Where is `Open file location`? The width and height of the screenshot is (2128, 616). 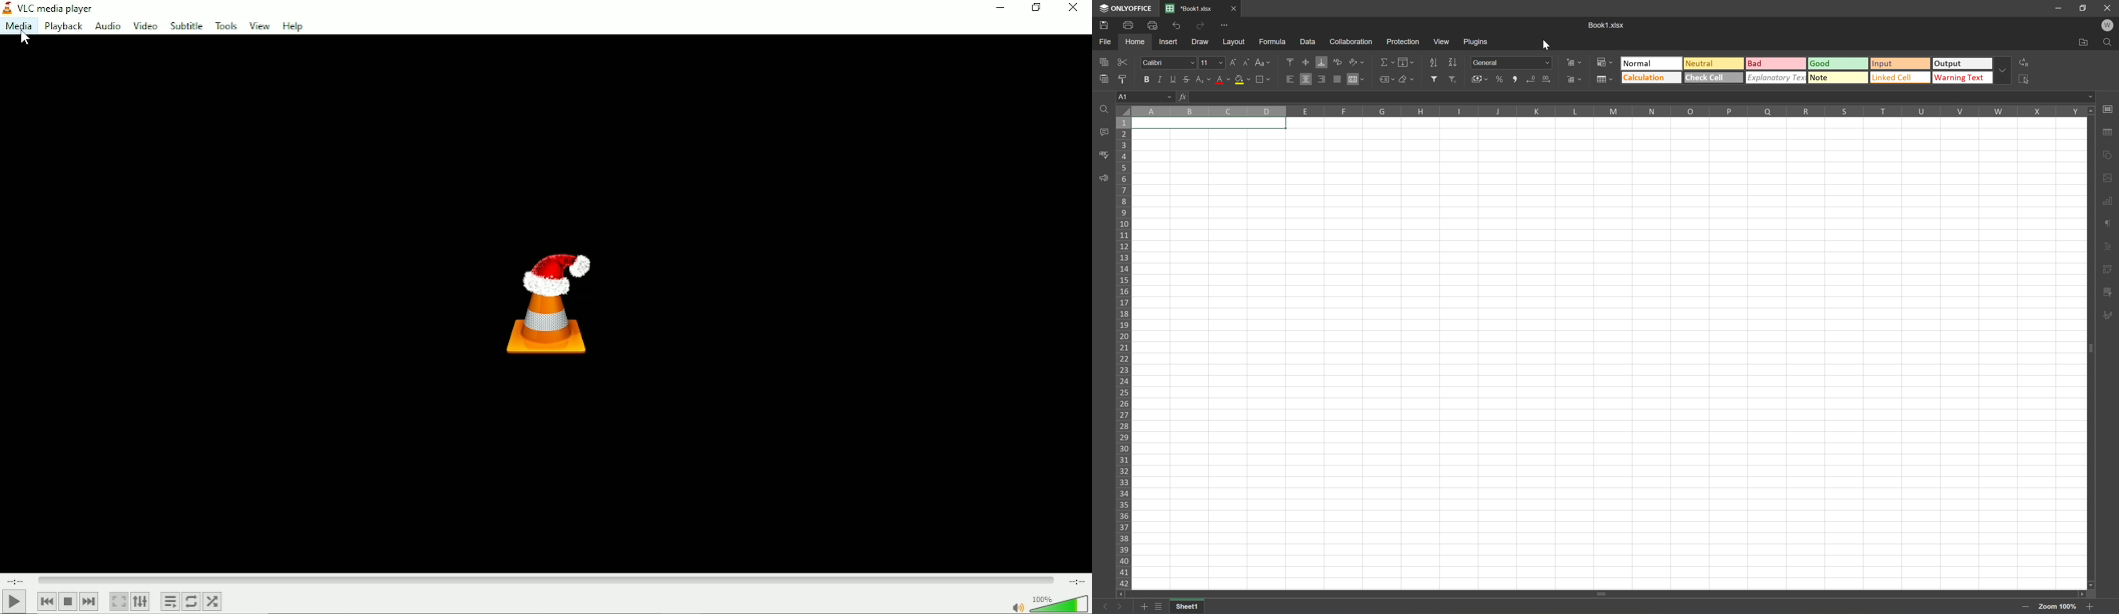
Open file location is located at coordinates (2084, 42).